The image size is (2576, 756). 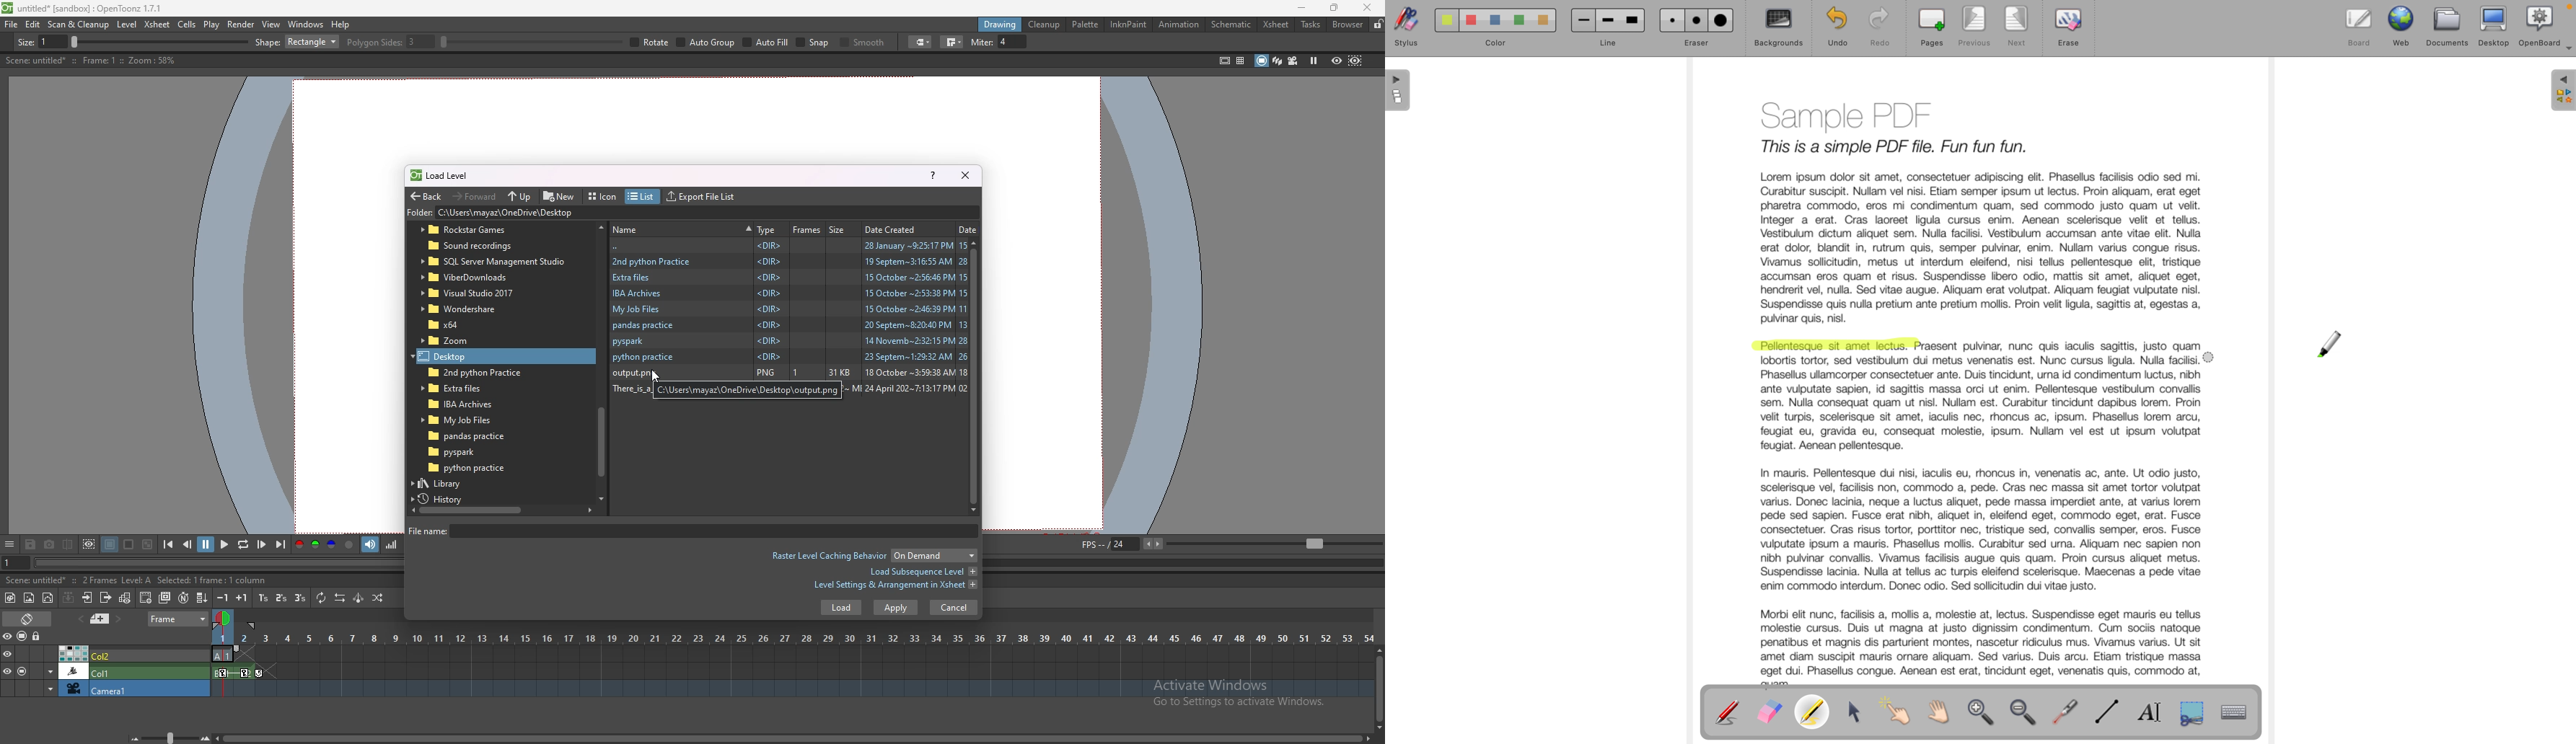 I want to click on sidebar, so click(x=2562, y=91).